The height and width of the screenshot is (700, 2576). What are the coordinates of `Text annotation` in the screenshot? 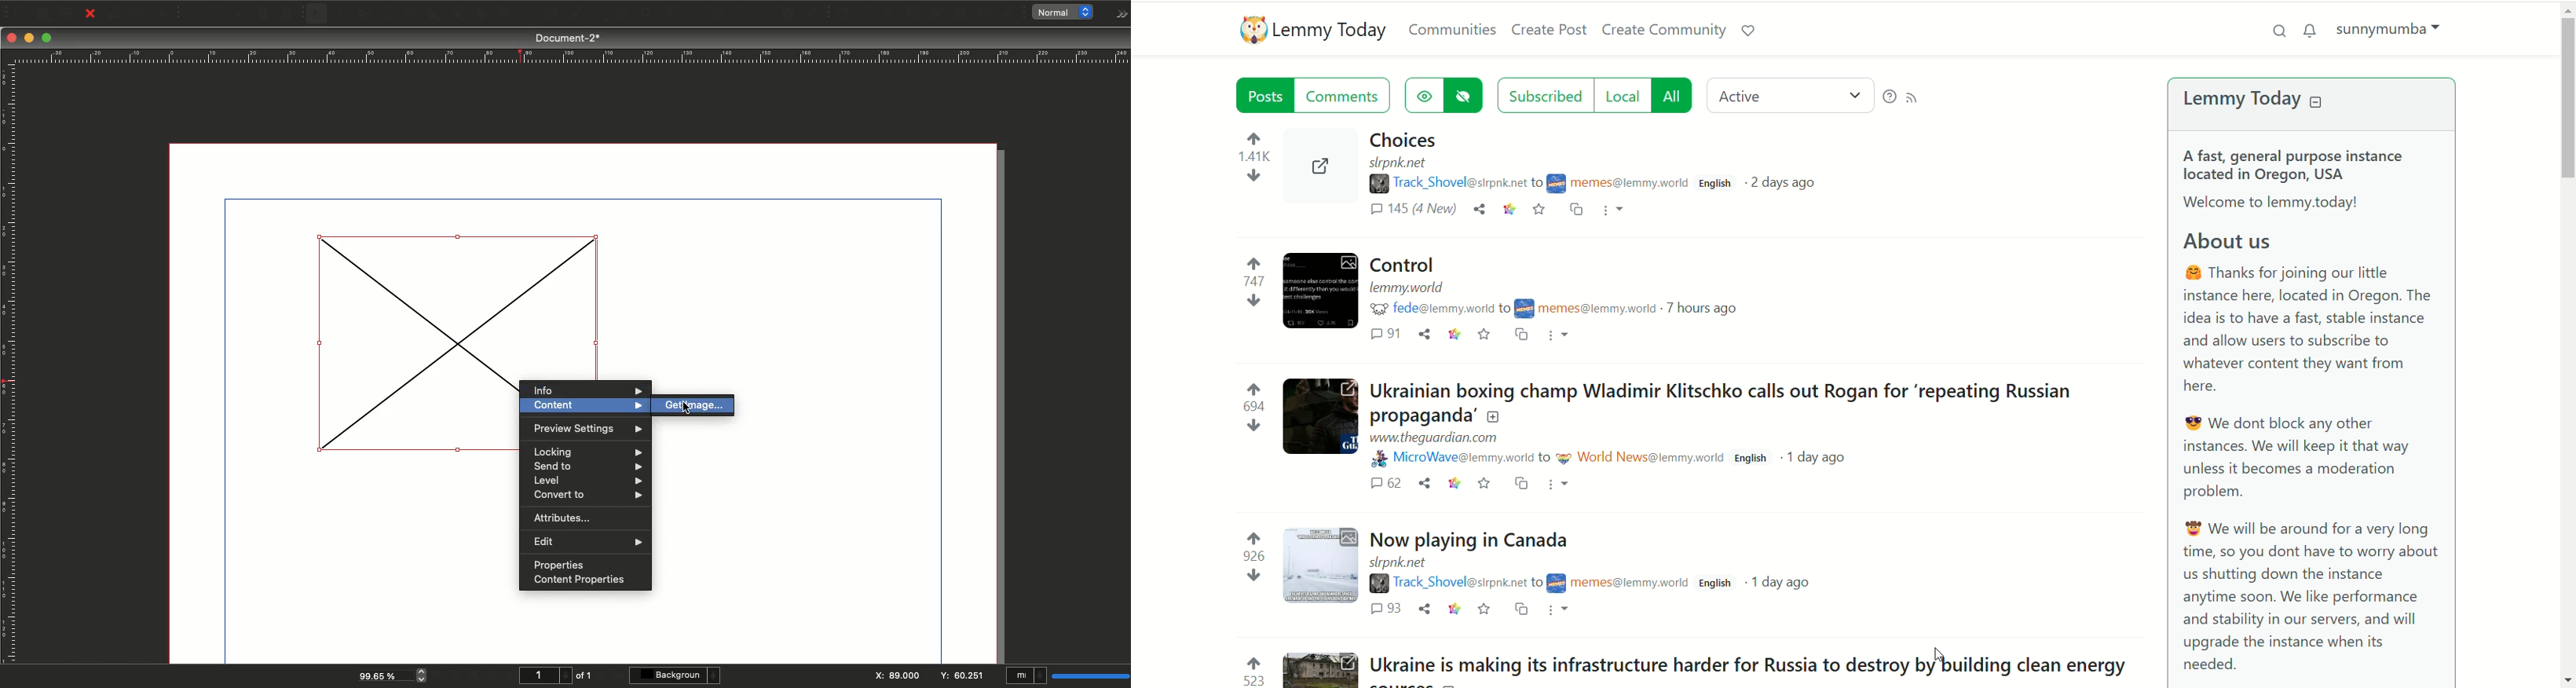 It's located at (986, 14).